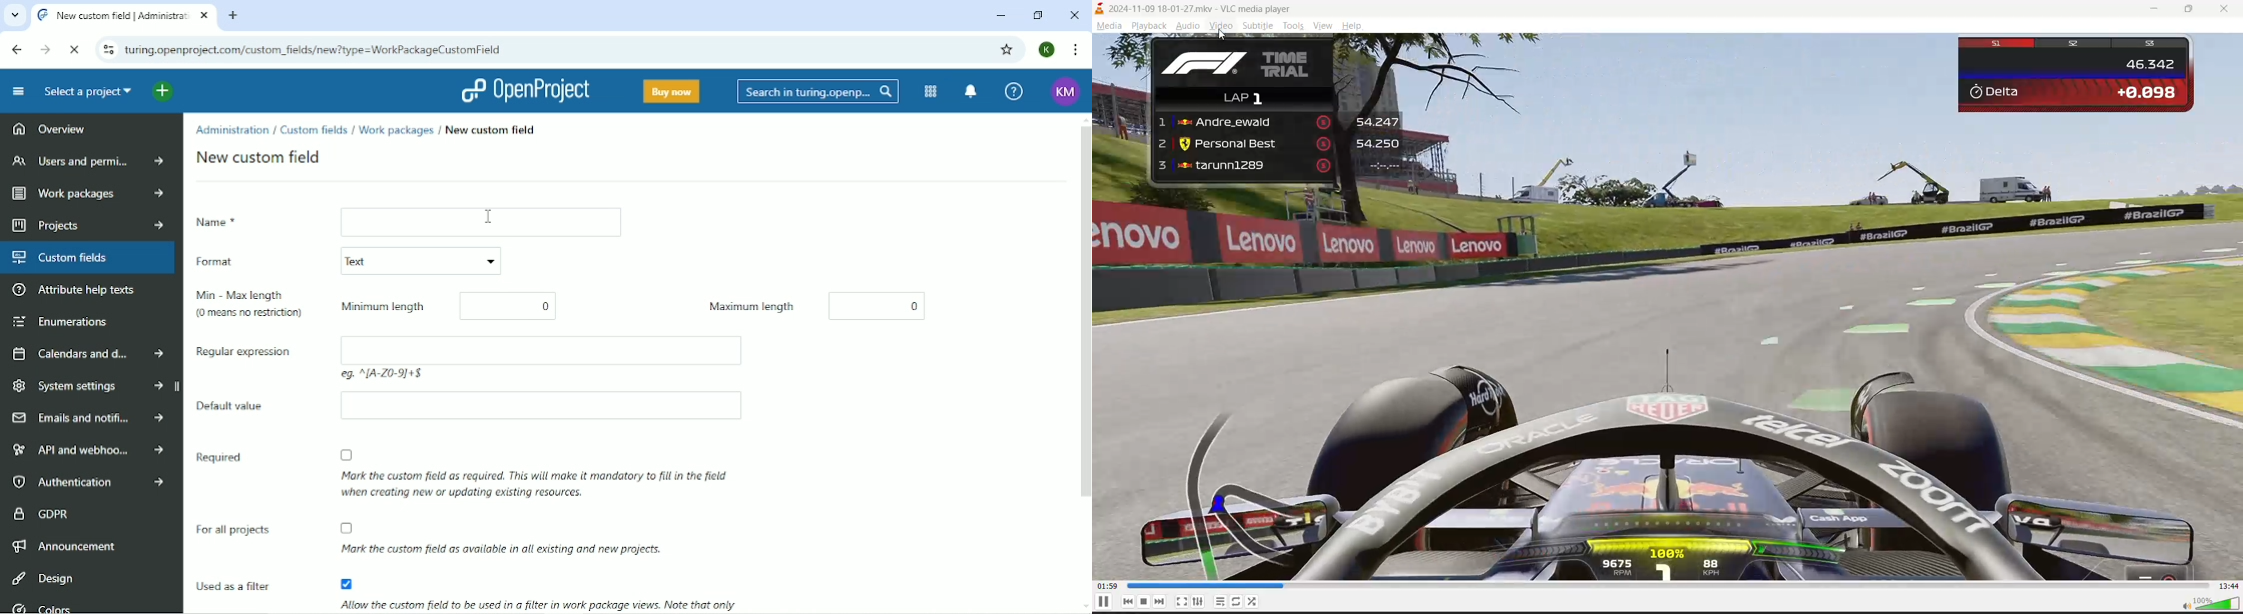 The width and height of the screenshot is (2268, 616). Describe the element at coordinates (2192, 10) in the screenshot. I see `maximize` at that location.